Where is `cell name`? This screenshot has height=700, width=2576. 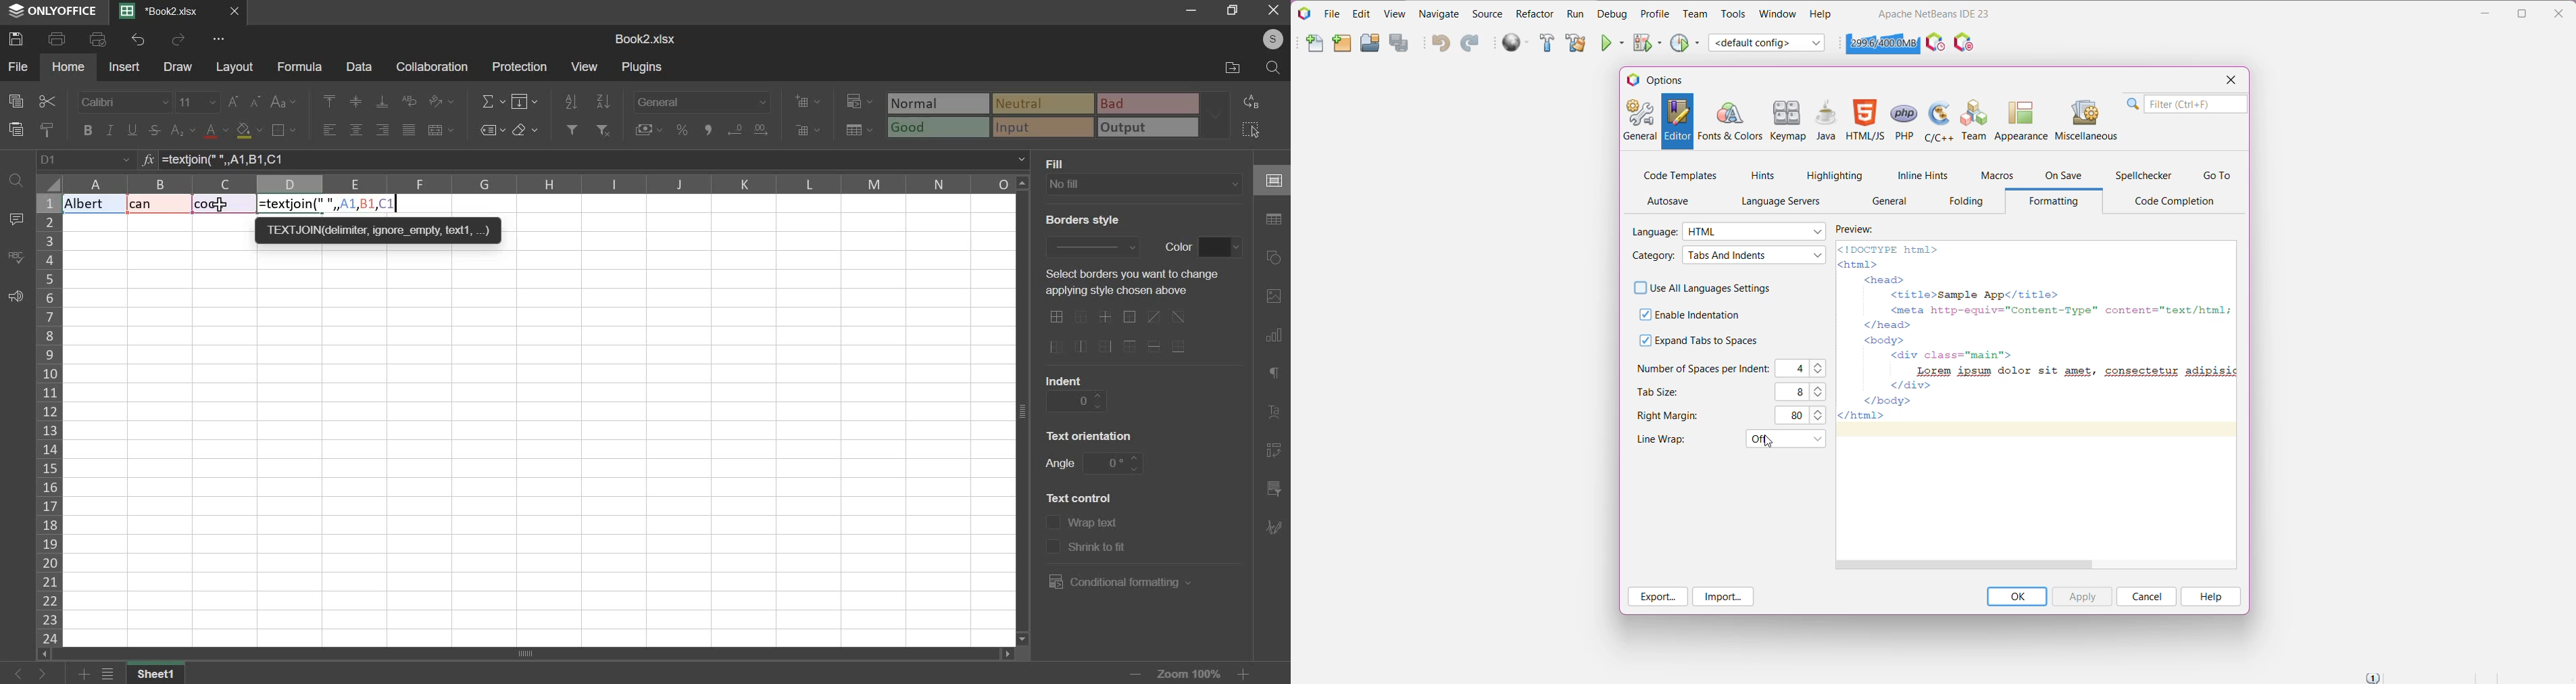
cell name is located at coordinates (86, 160).